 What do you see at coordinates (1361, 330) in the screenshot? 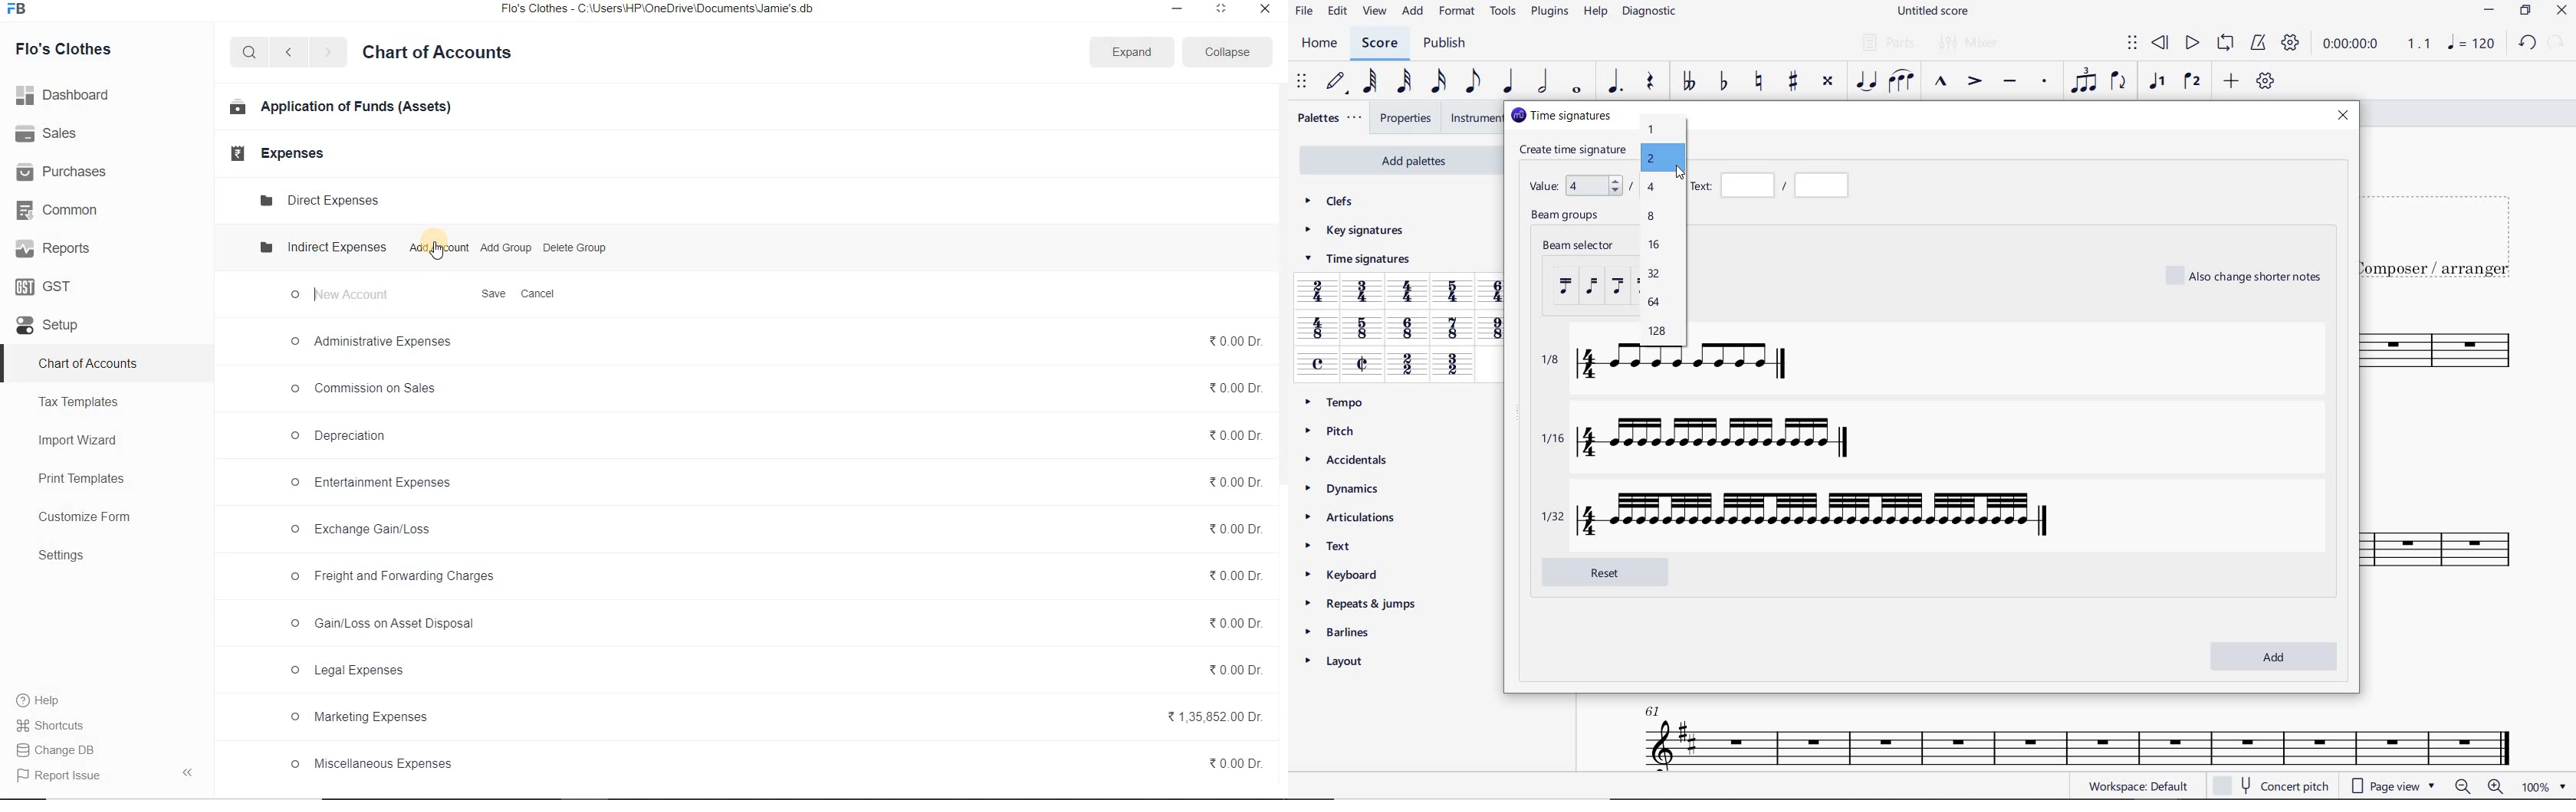
I see `5/8` at bounding box center [1361, 330].